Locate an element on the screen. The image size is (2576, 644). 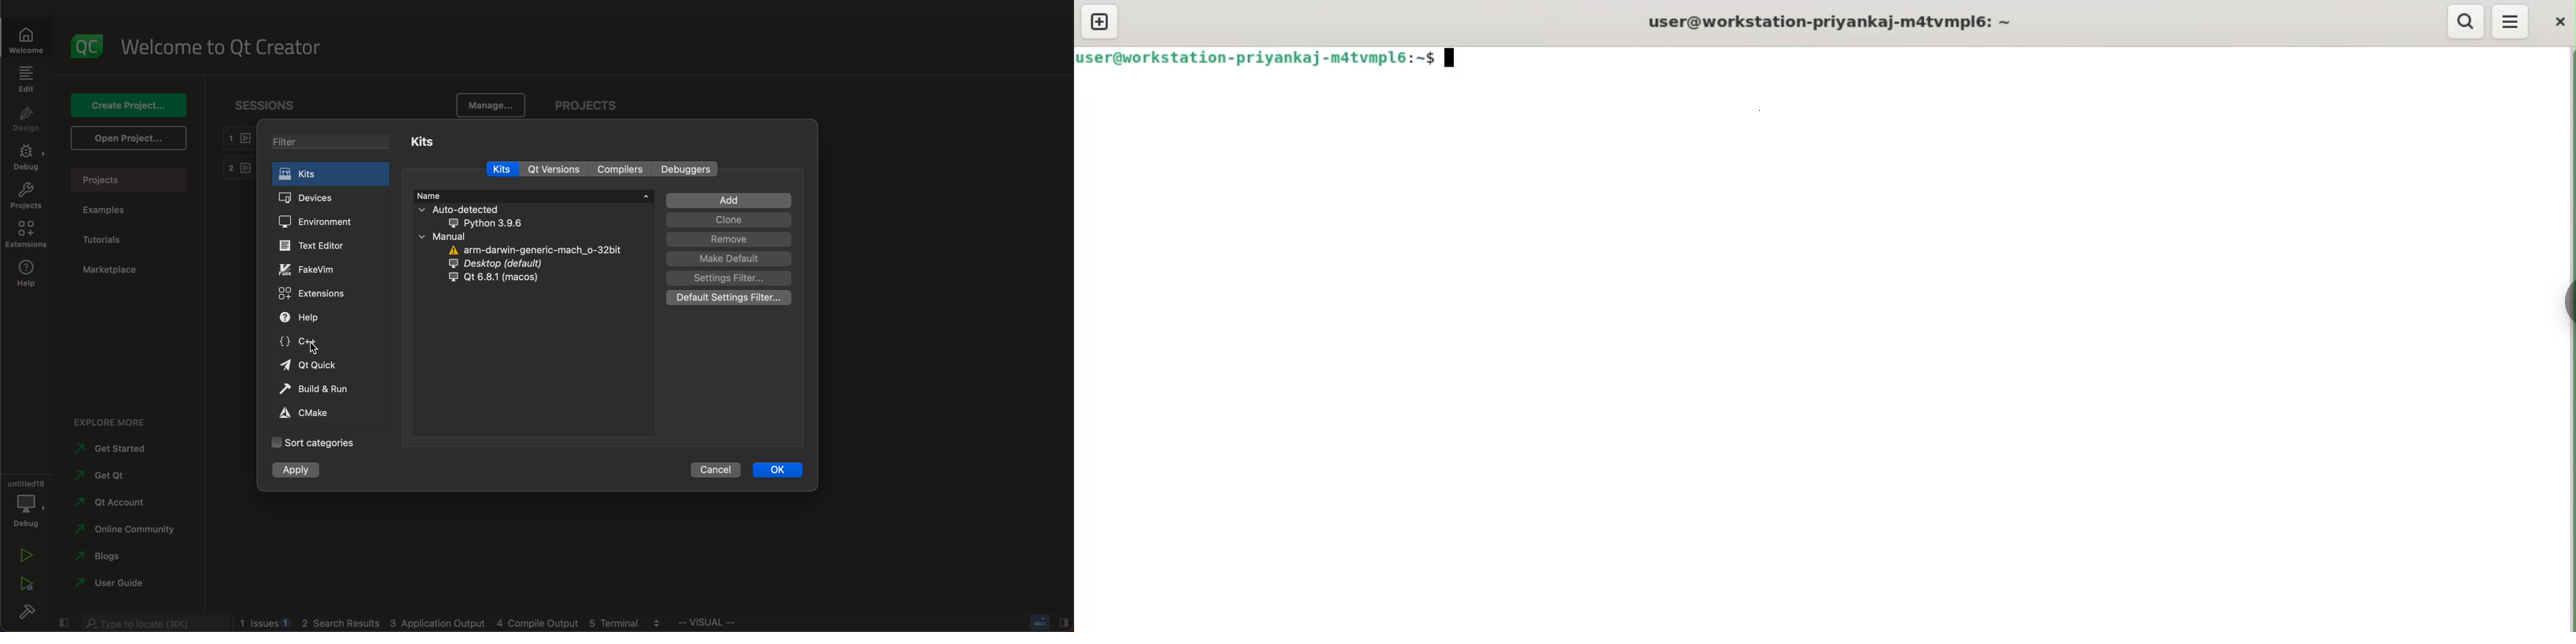
default is located at coordinates (506, 265).